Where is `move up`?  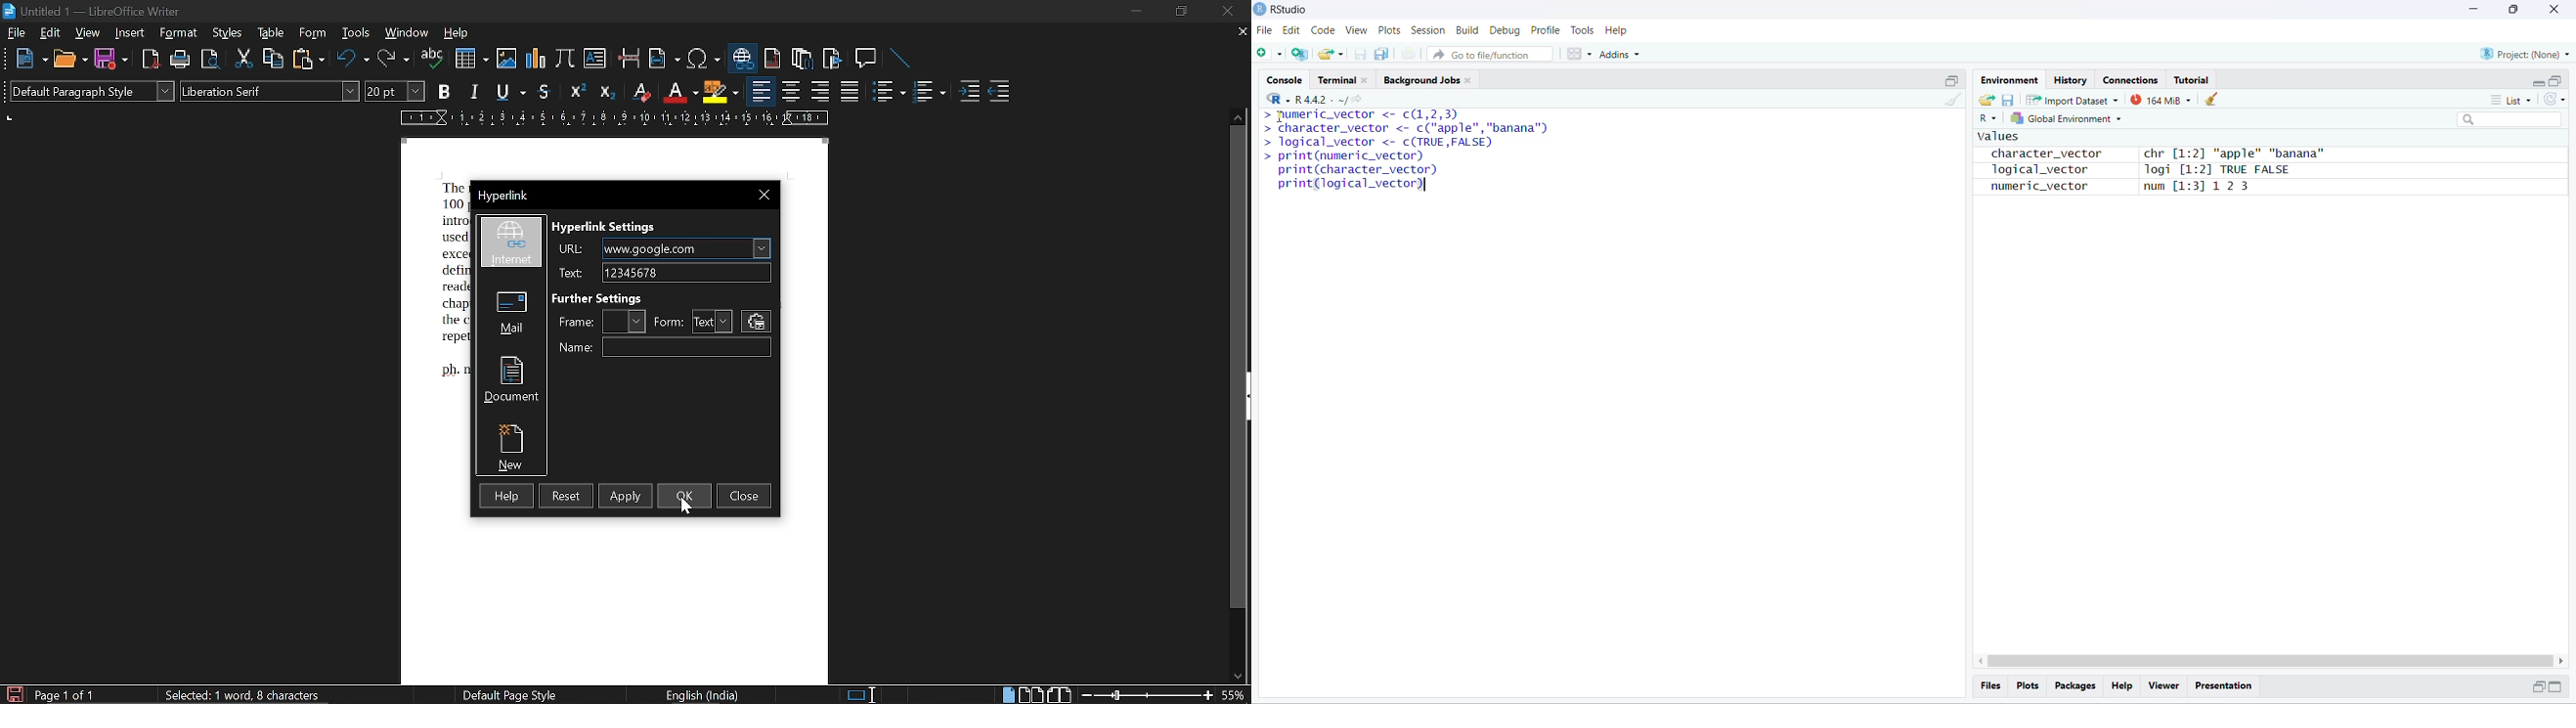
move up is located at coordinates (1237, 116).